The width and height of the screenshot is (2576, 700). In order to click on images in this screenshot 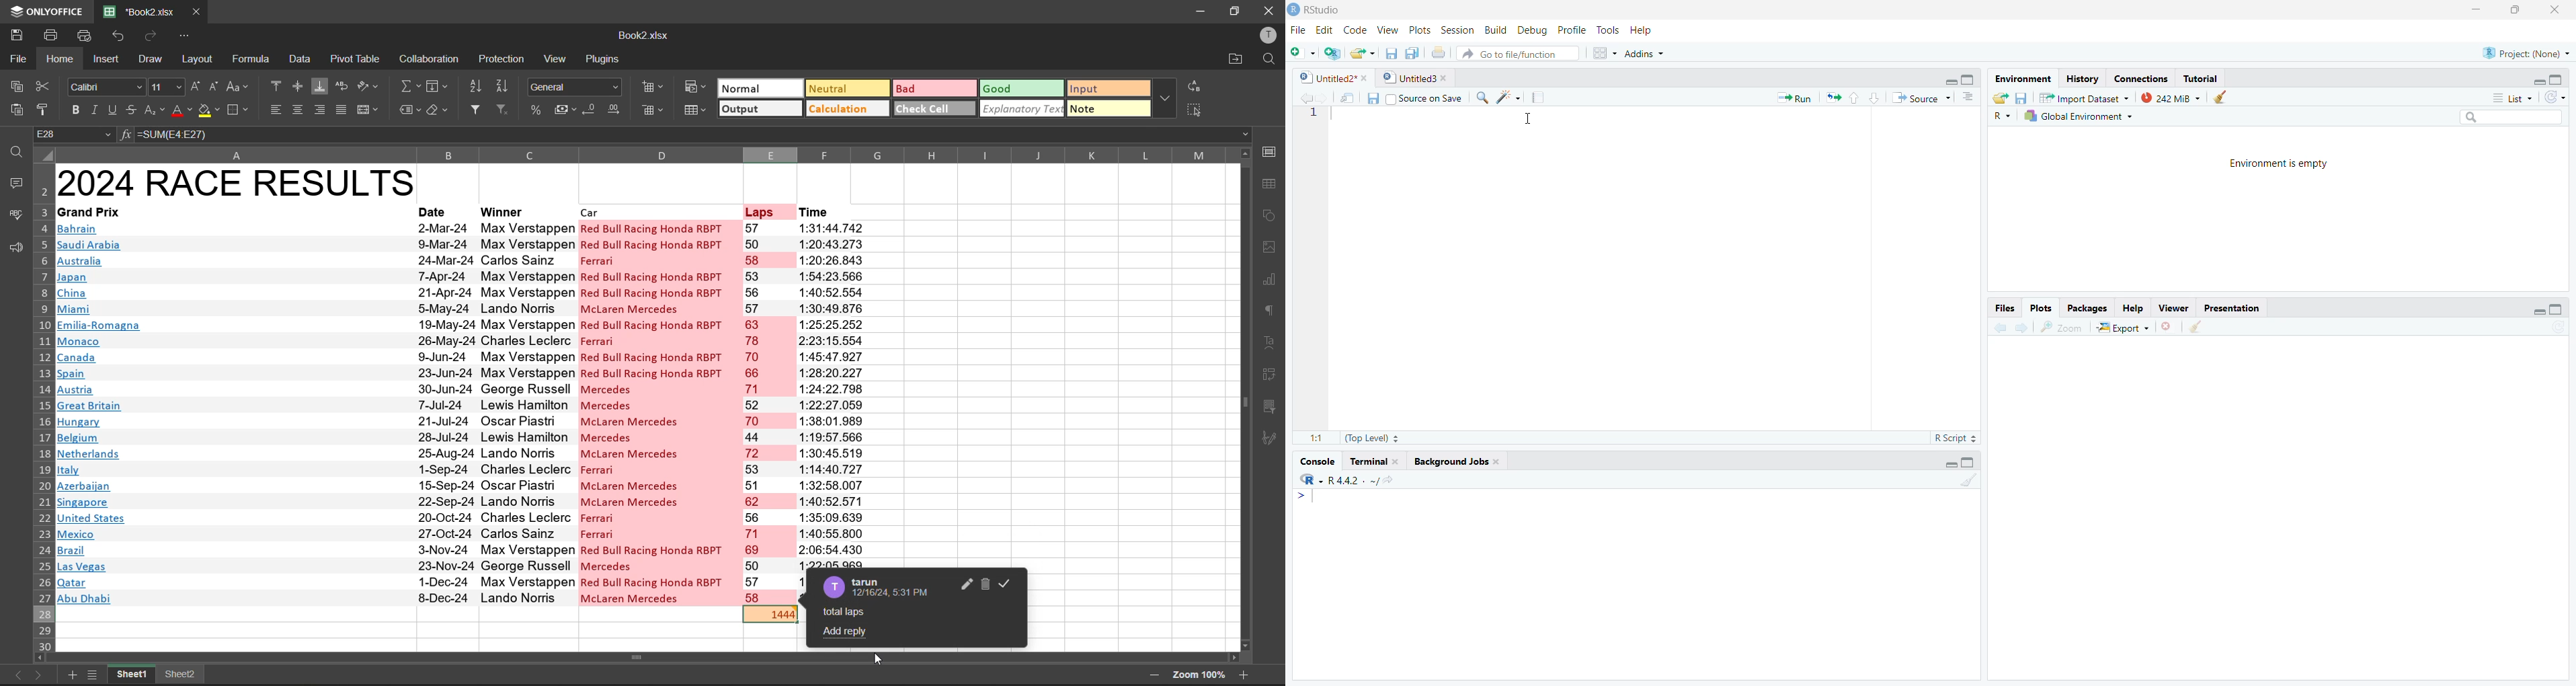, I will do `click(1269, 247)`.